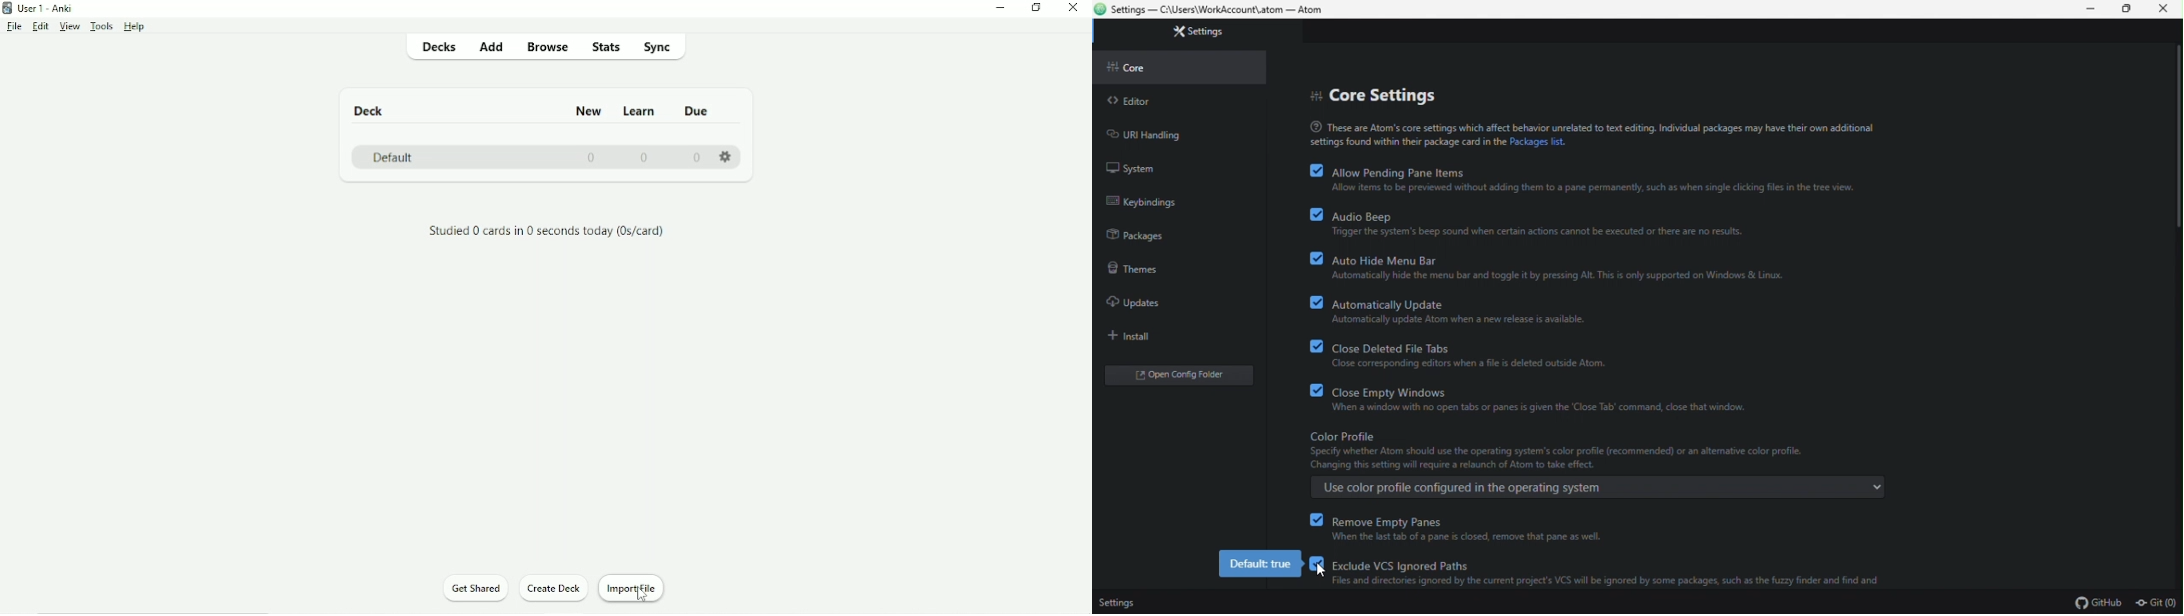 Image resolution: width=2184 pixels, height=616 pixels. What do you see at coordinates (698, 157) in the screenshot?
I see `0` at bounding box center [698, 157].